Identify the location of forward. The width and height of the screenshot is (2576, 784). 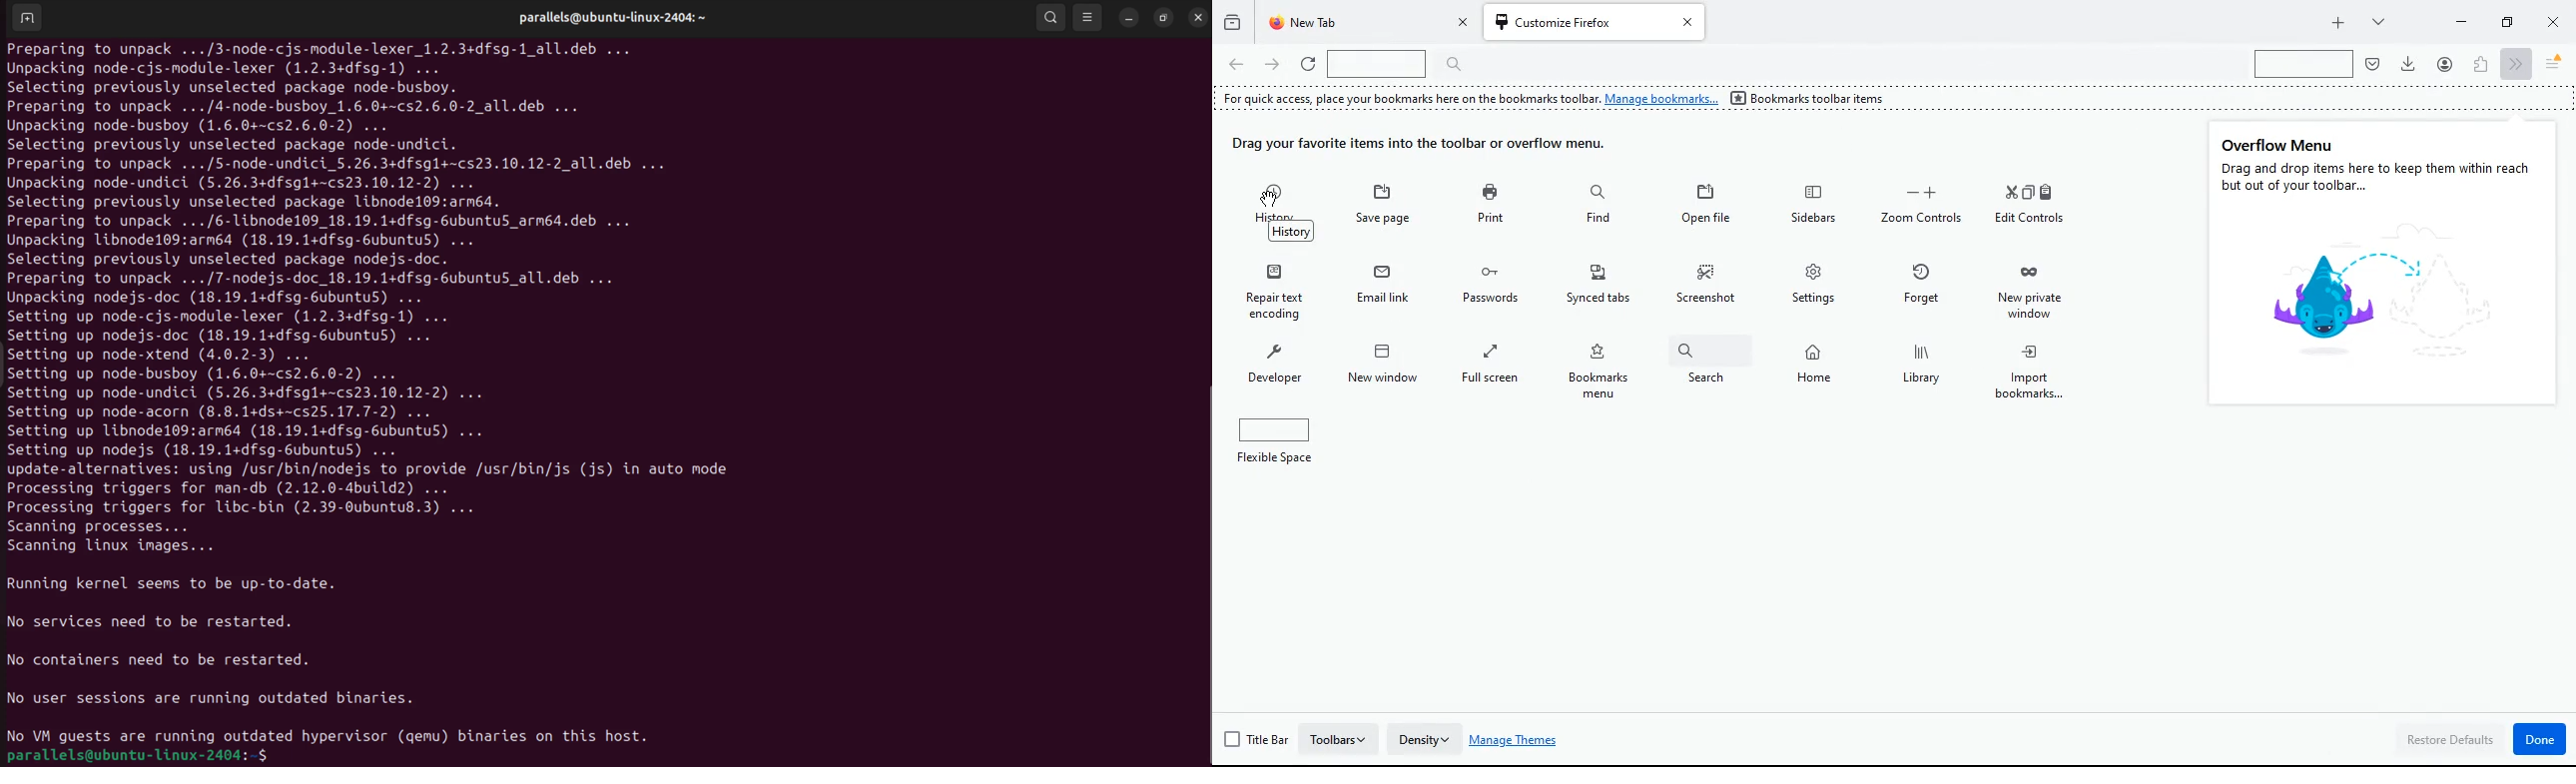
(1274, 67).